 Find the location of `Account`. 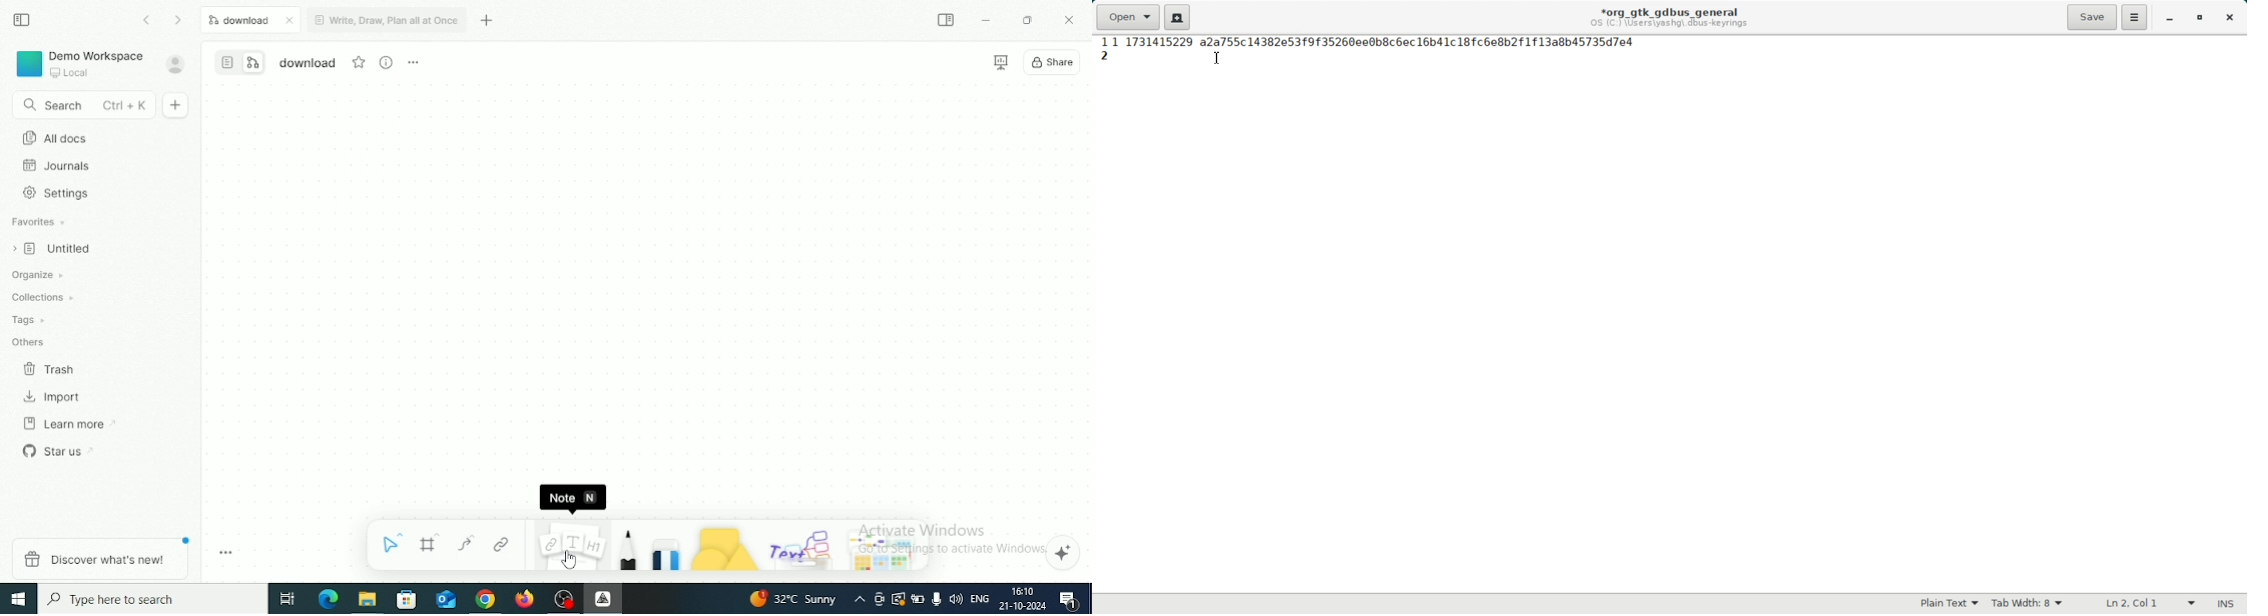

Account is located at coordinates (175, 65).